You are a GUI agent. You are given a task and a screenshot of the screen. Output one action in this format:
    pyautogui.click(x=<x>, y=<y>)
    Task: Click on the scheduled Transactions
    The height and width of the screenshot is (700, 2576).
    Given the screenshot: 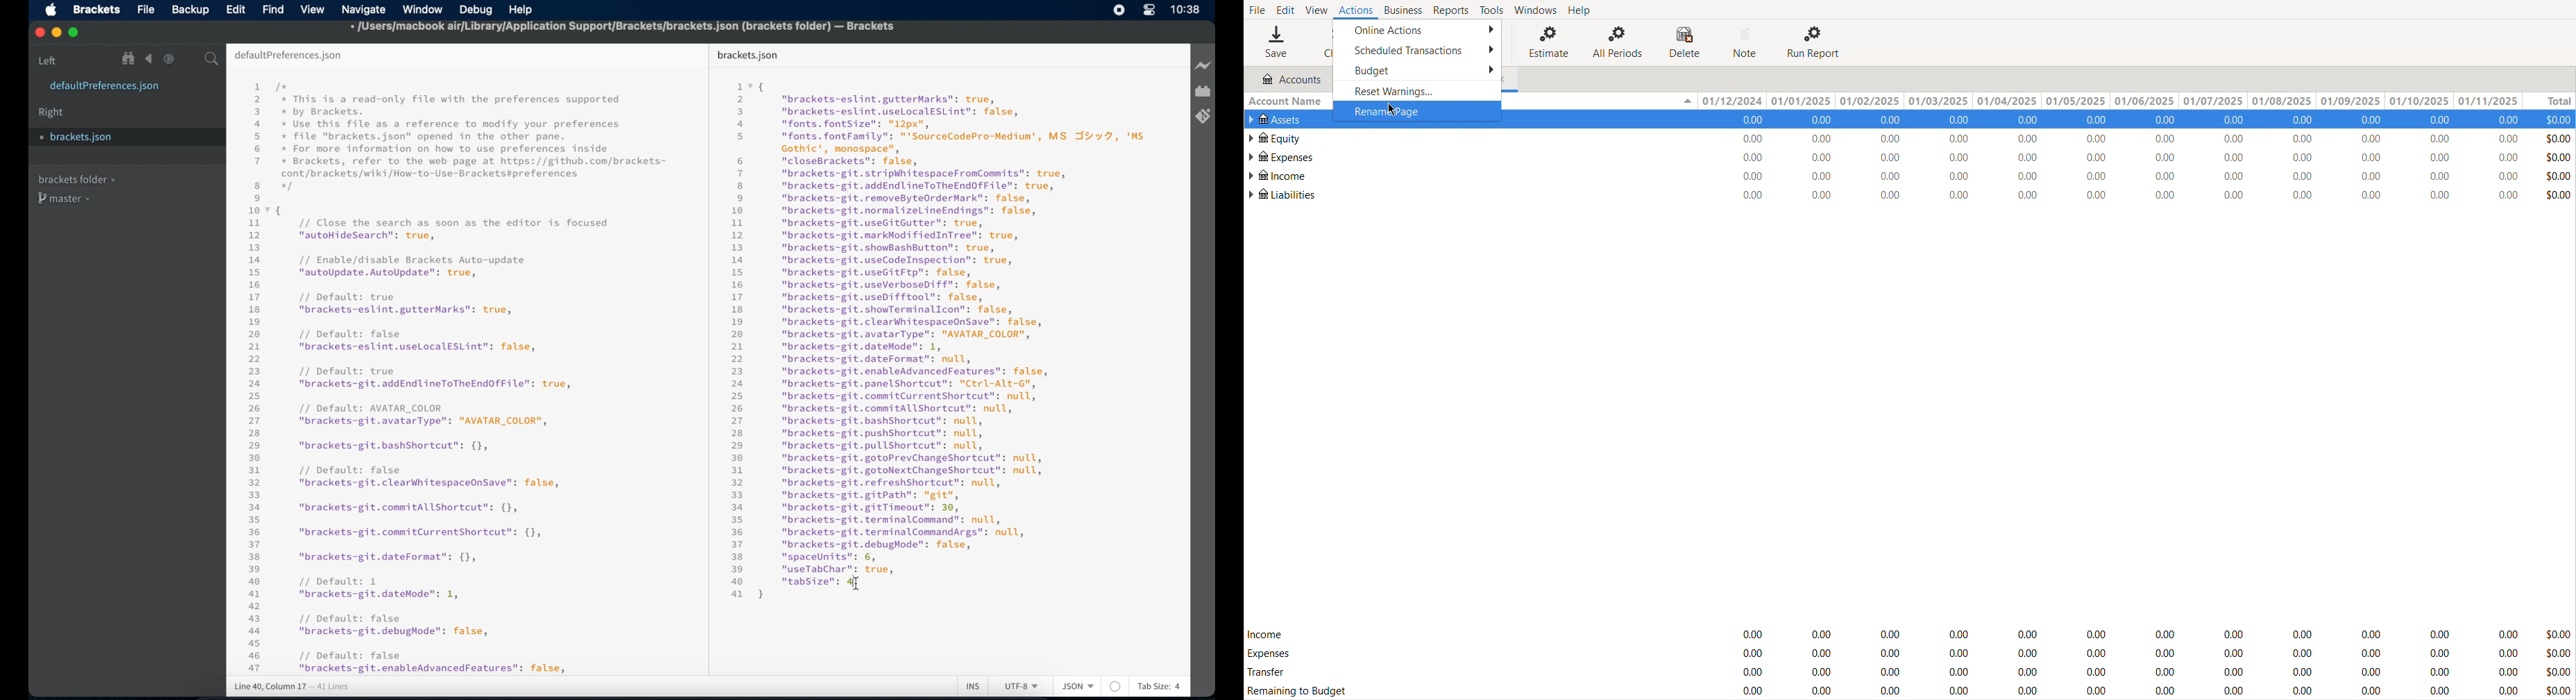 What is the action you would take?
    pyautogui.click(x=1417, y=48)
    